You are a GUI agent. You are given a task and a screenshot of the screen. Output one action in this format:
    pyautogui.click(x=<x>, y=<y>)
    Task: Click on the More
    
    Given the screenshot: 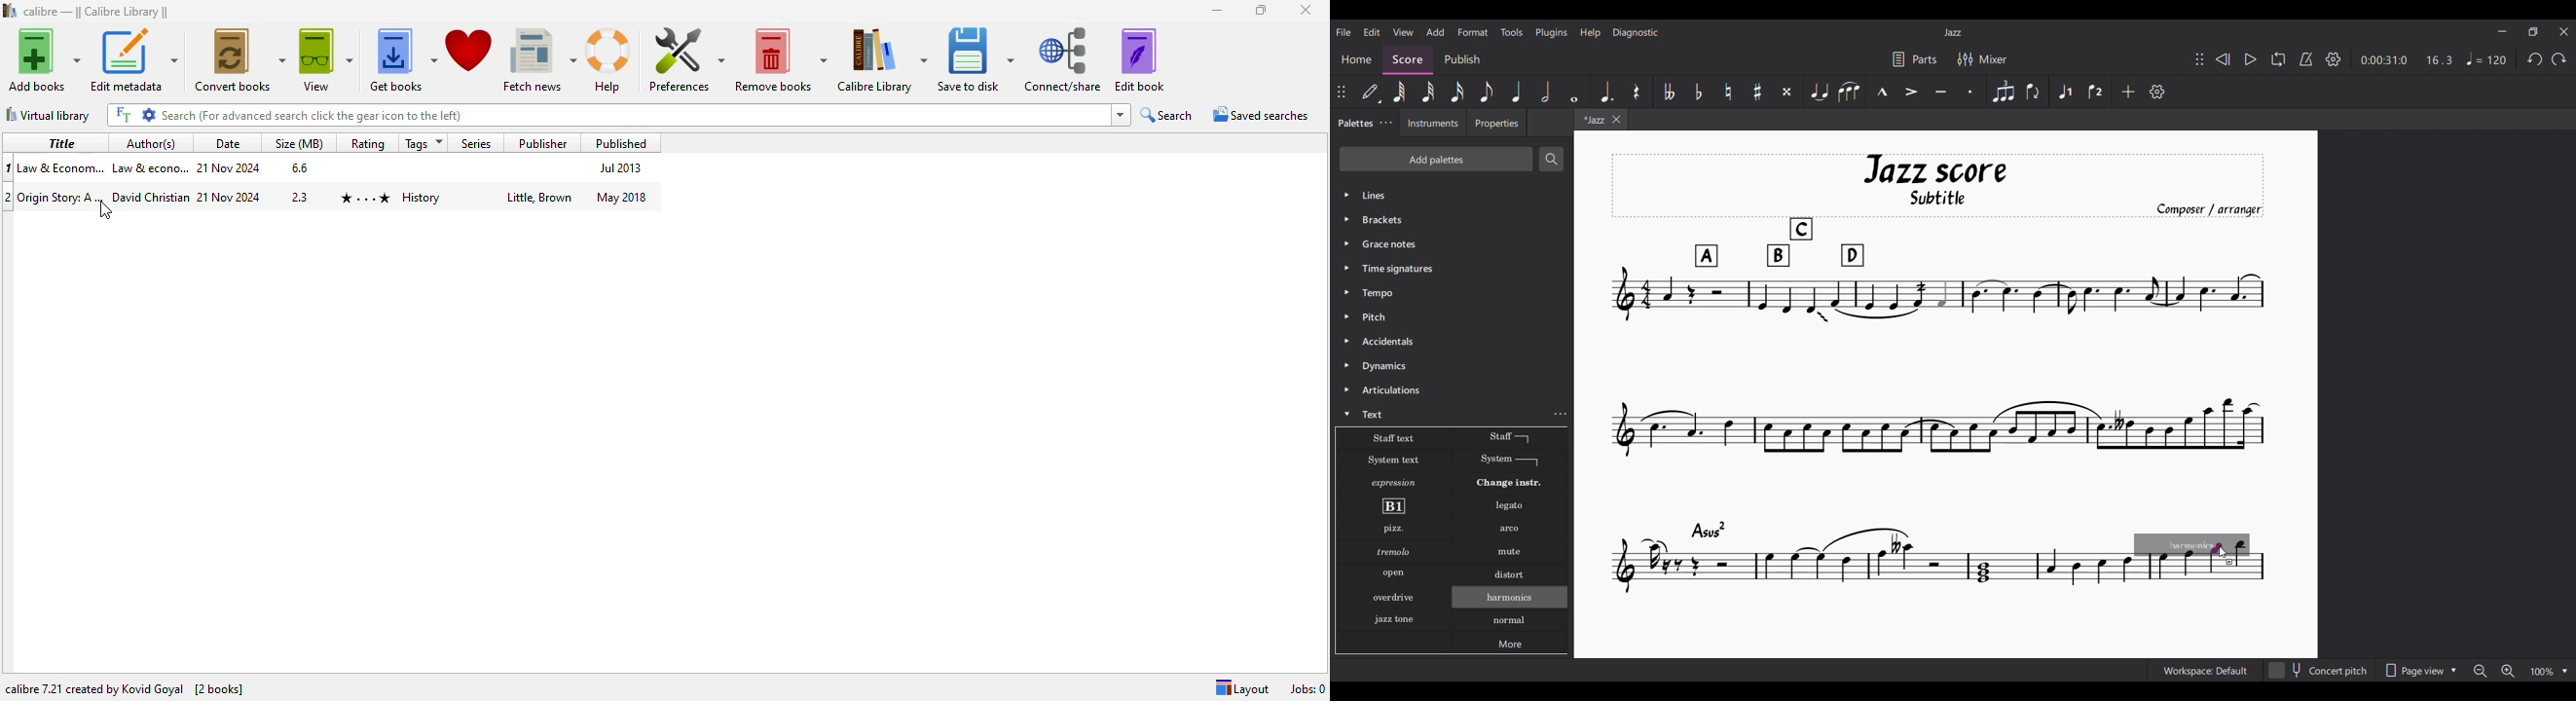 What is the action you would take?
    pyautogui.click(x=1512, y=646)
    